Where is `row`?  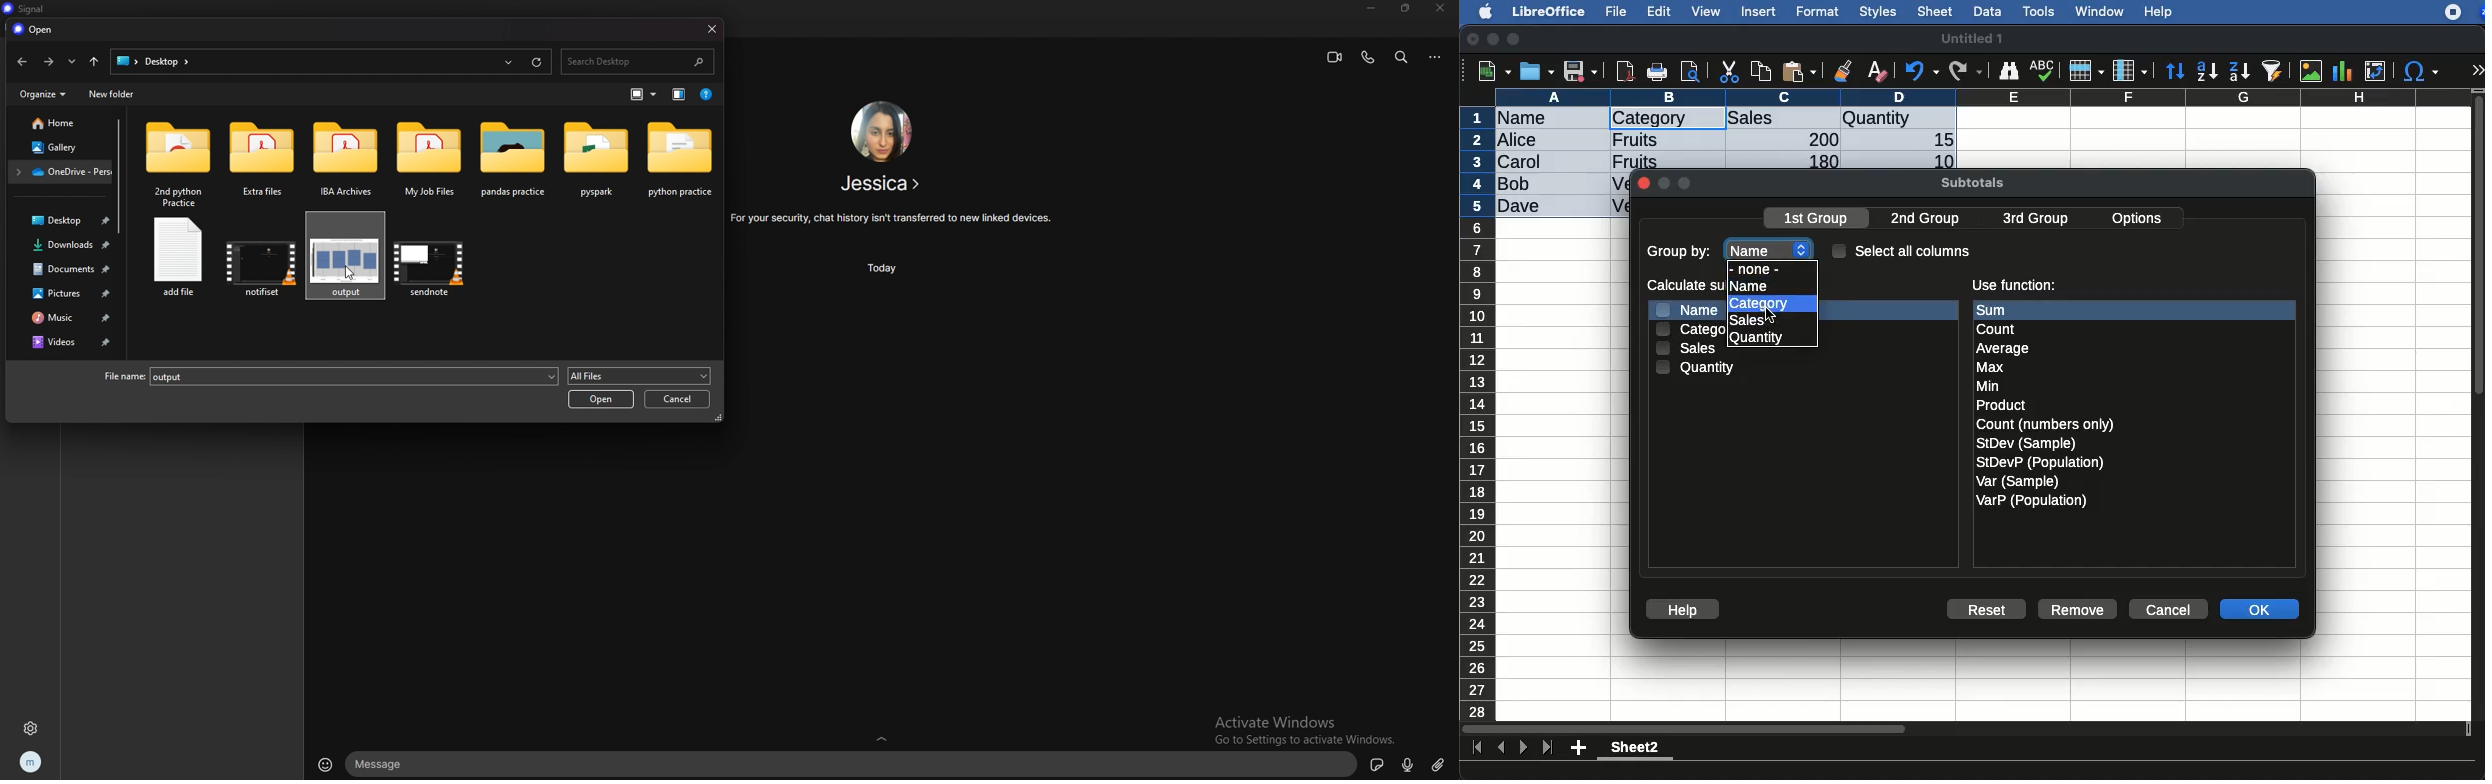 row is located at coordinates (2085, 71).